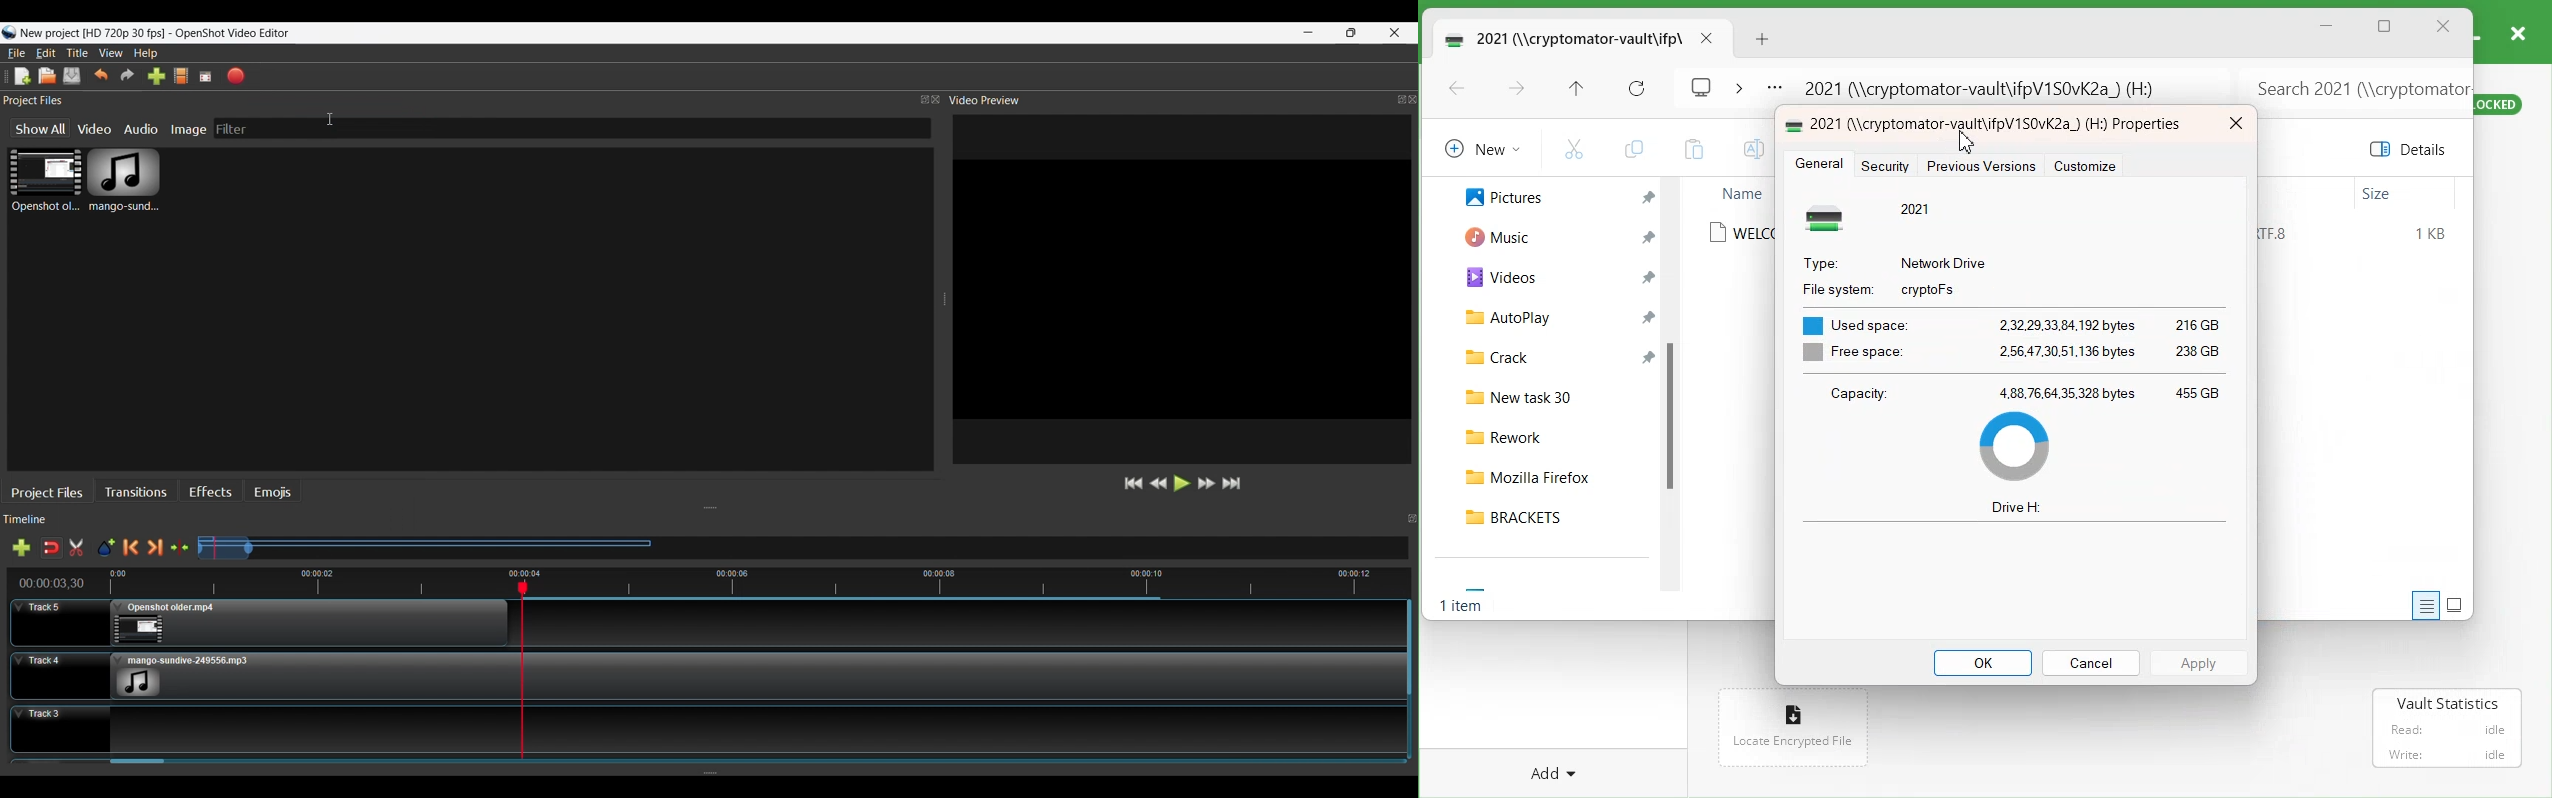  What do you see at coordinates (30, 517) in the screenshot?
I see `Timeline` at bounding box center [30, 517].